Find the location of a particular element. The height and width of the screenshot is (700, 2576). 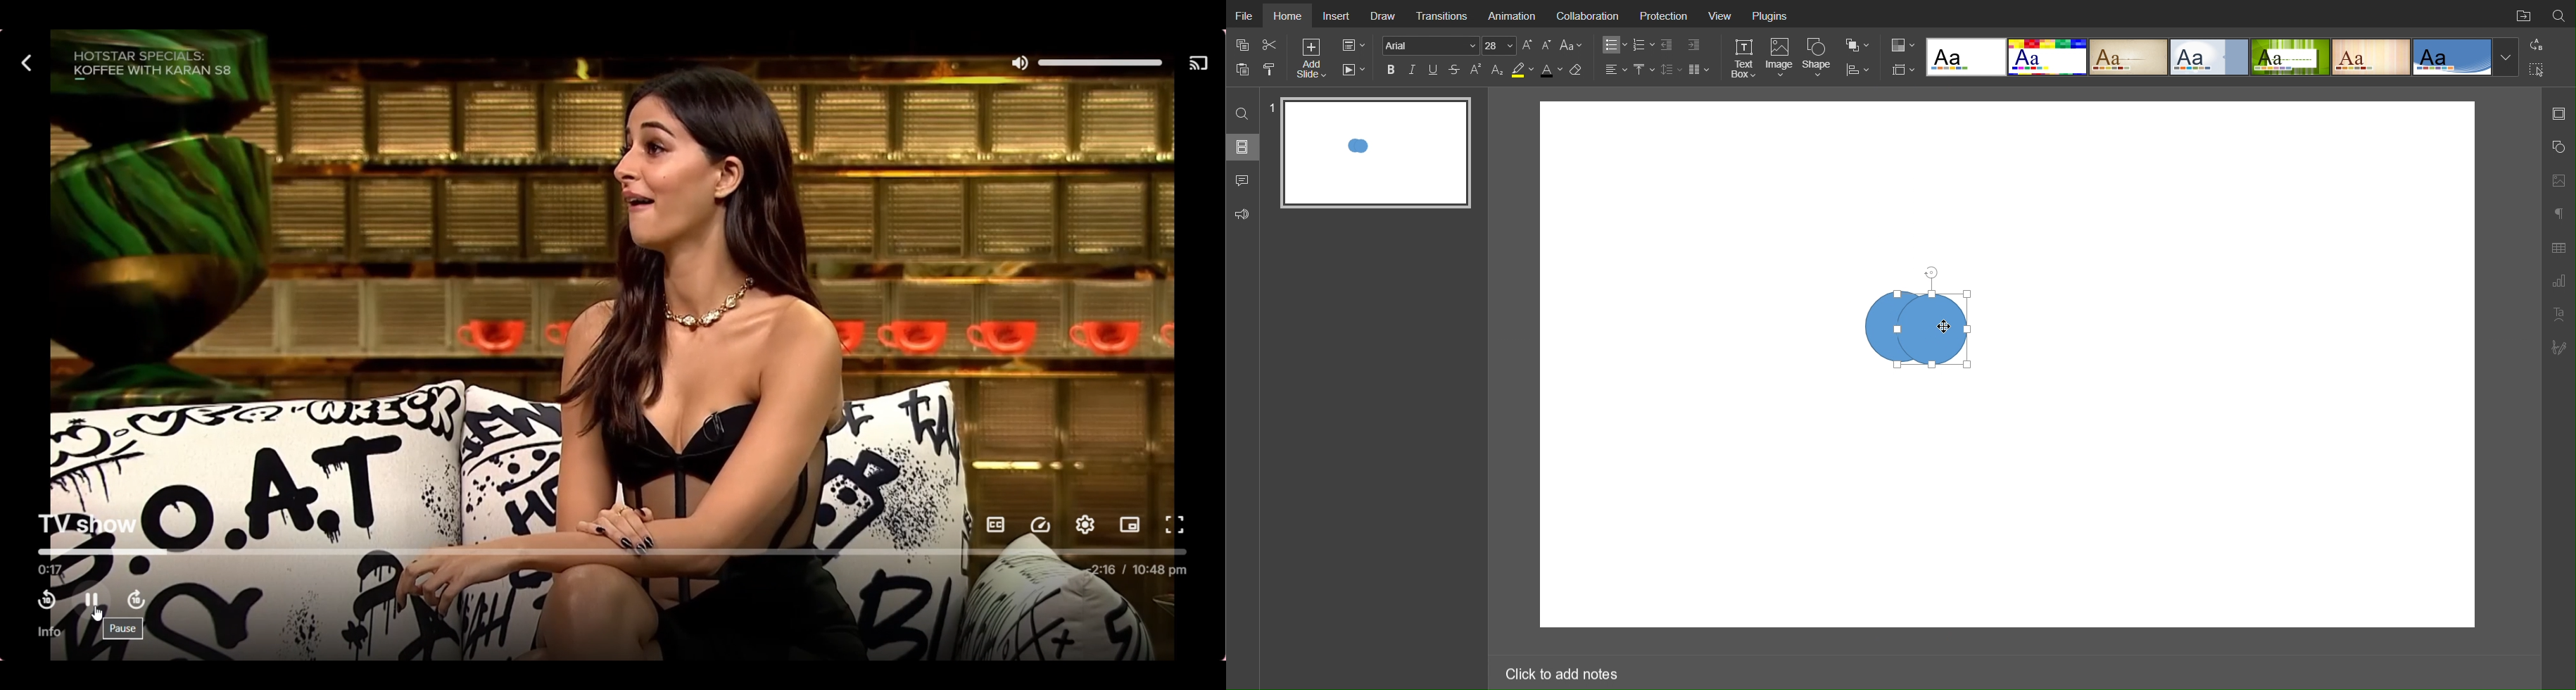

Shape  is located at coordinates (1819, 57).